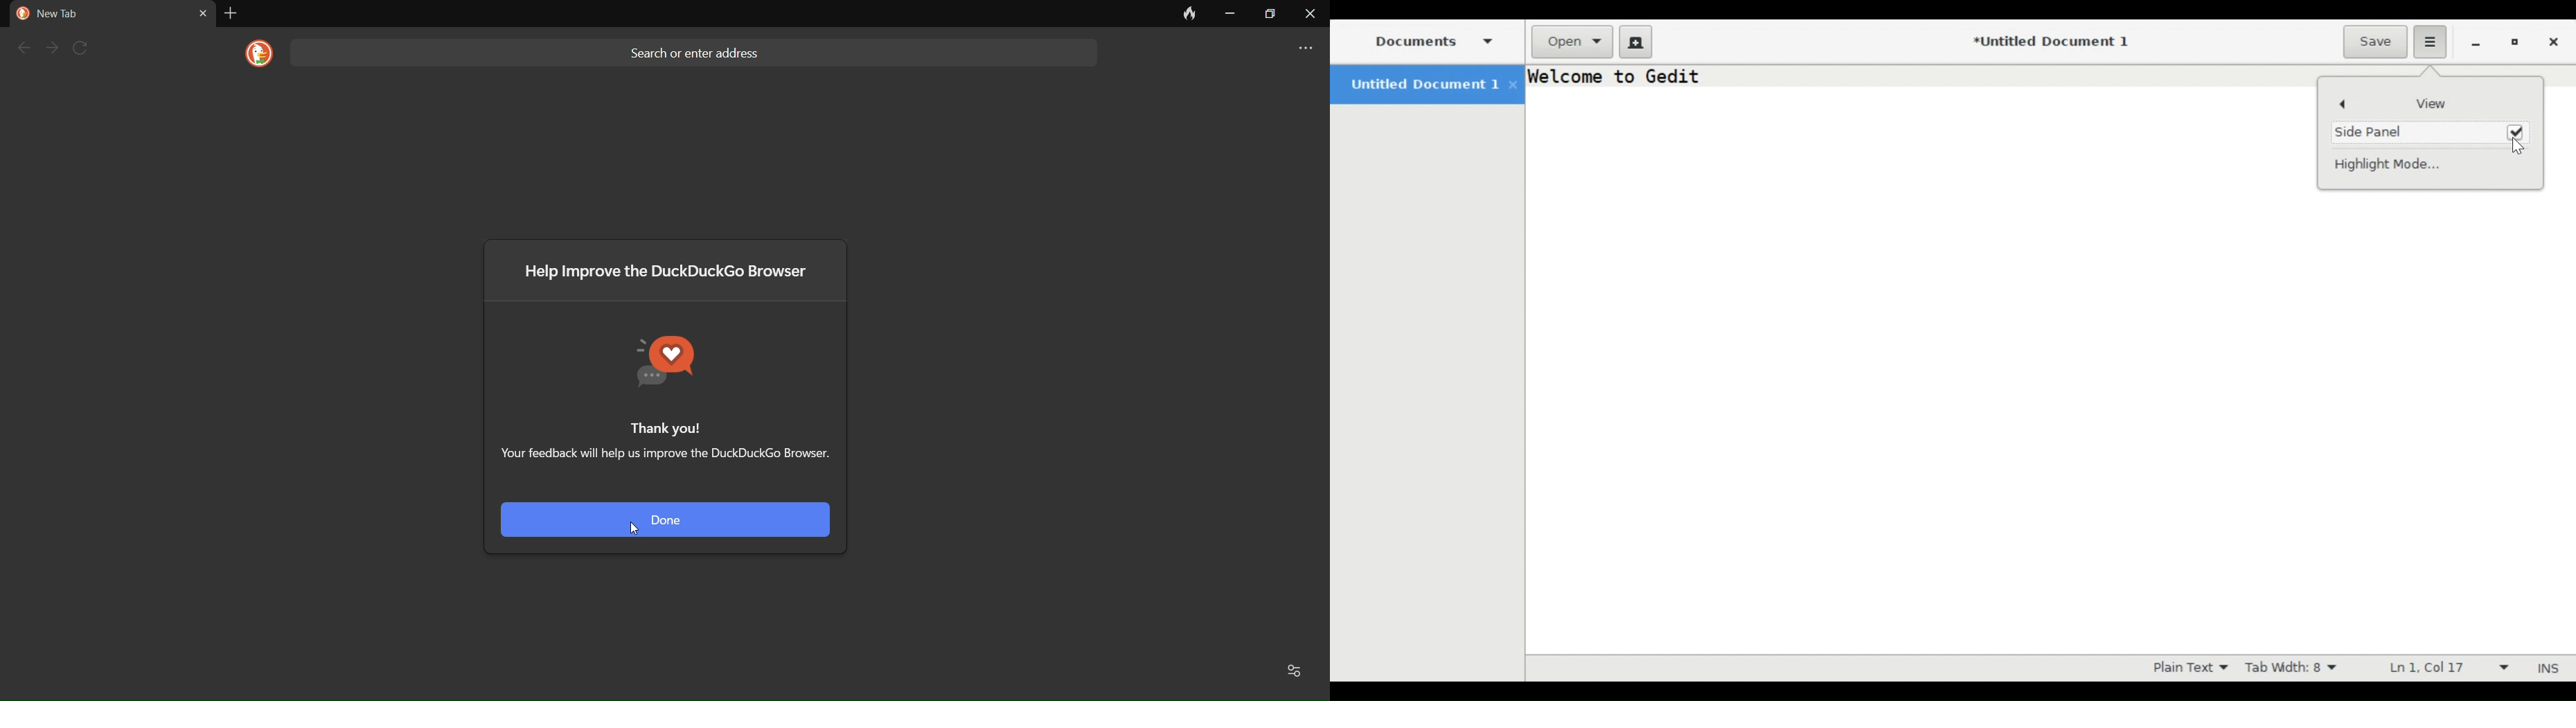 The image size is (2576, 728). What do you see at coordinates (1310, 17) in the screenshot?
I see `close` at bounding box center [1310, 17].